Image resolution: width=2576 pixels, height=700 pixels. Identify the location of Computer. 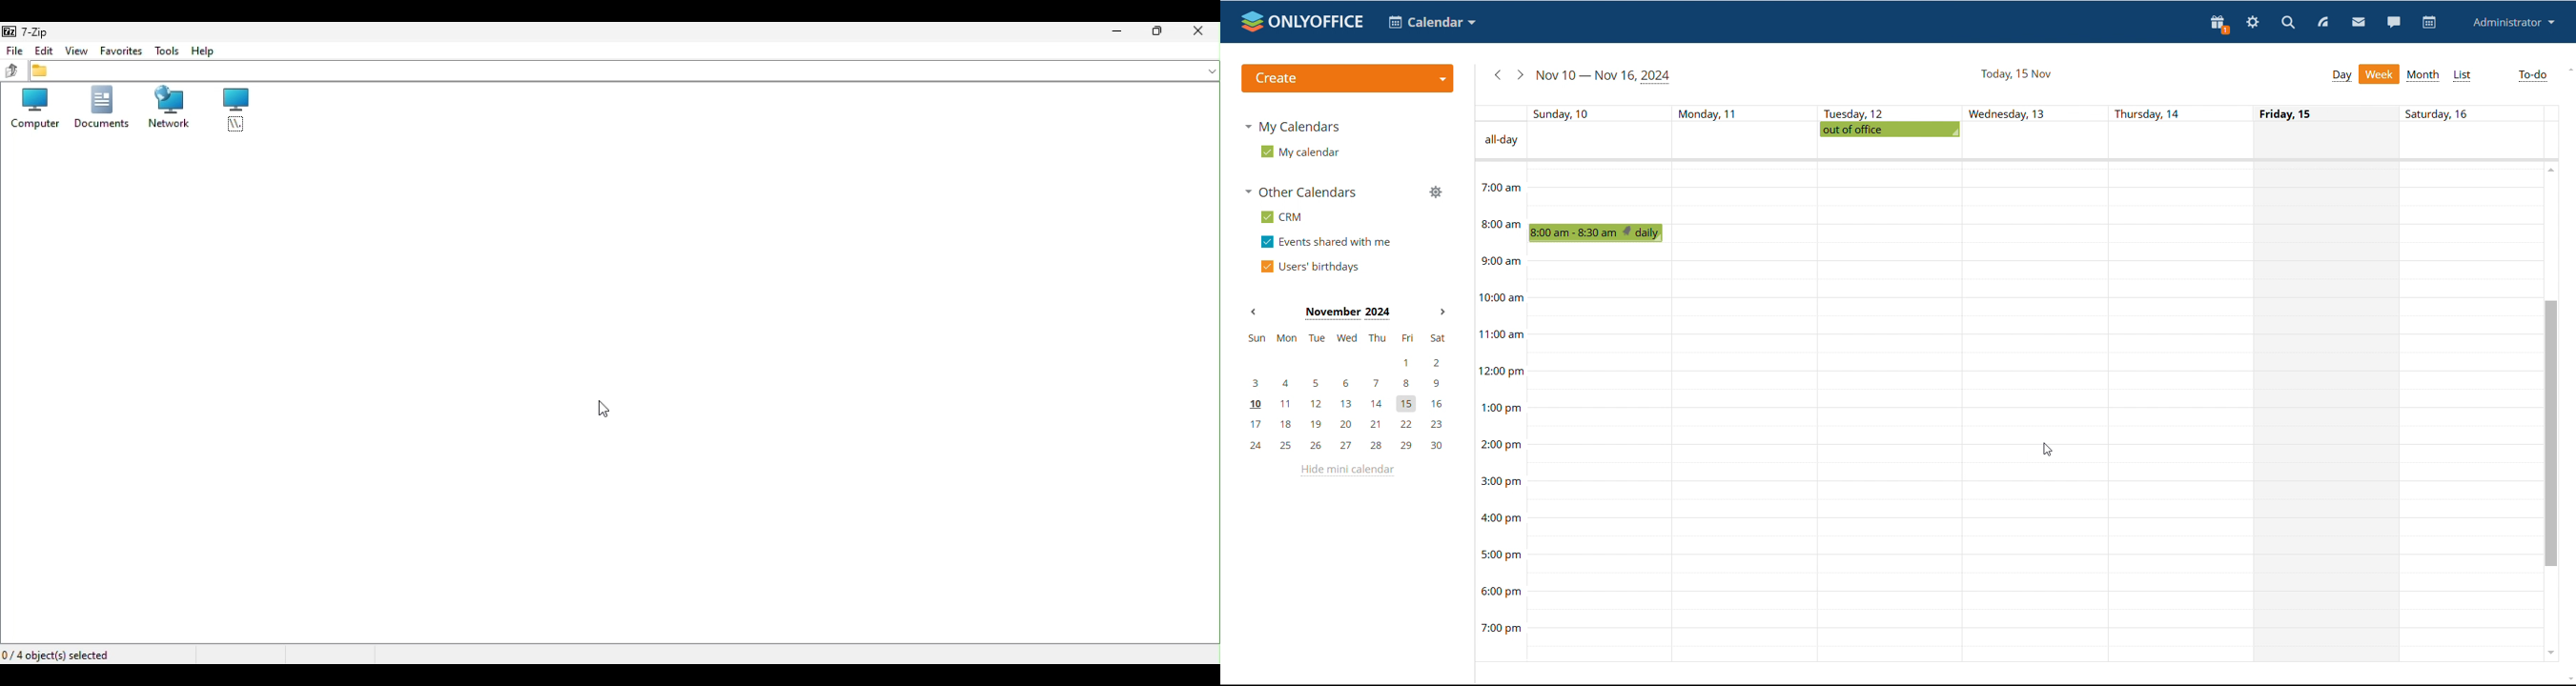
(30, 108).